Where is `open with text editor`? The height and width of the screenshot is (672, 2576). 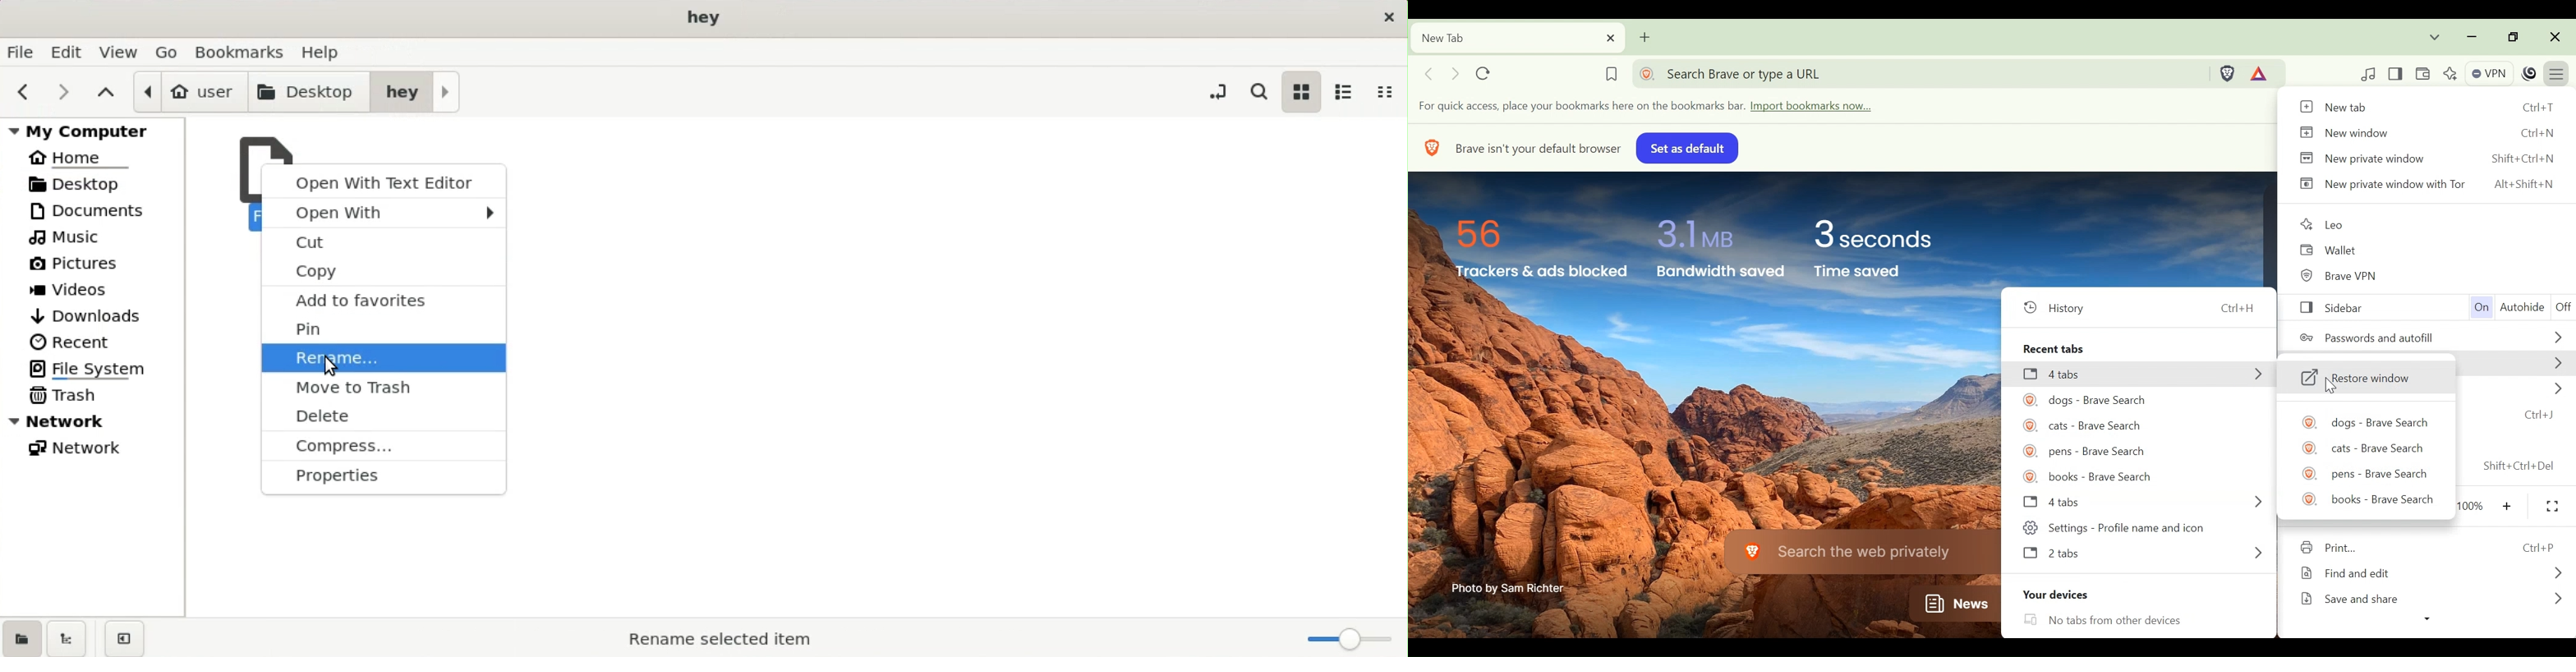
open with text editor is located at coordinates (384, 179).